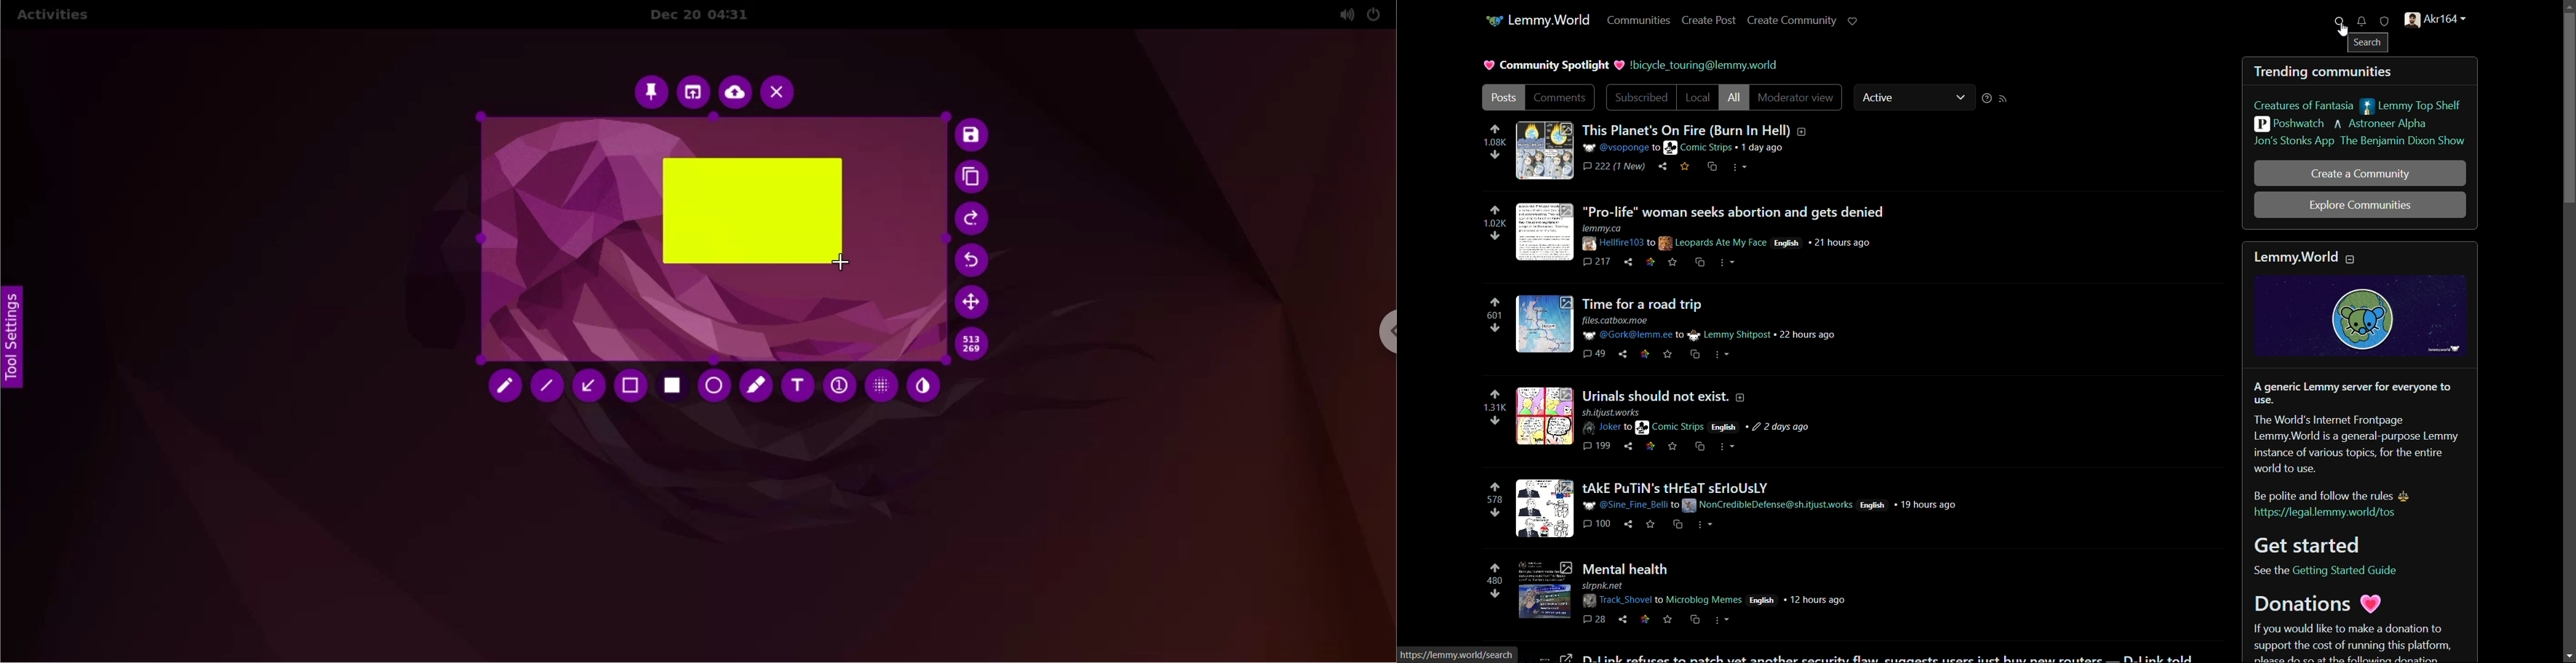  I want to click on upvote, so click(1494, 130).